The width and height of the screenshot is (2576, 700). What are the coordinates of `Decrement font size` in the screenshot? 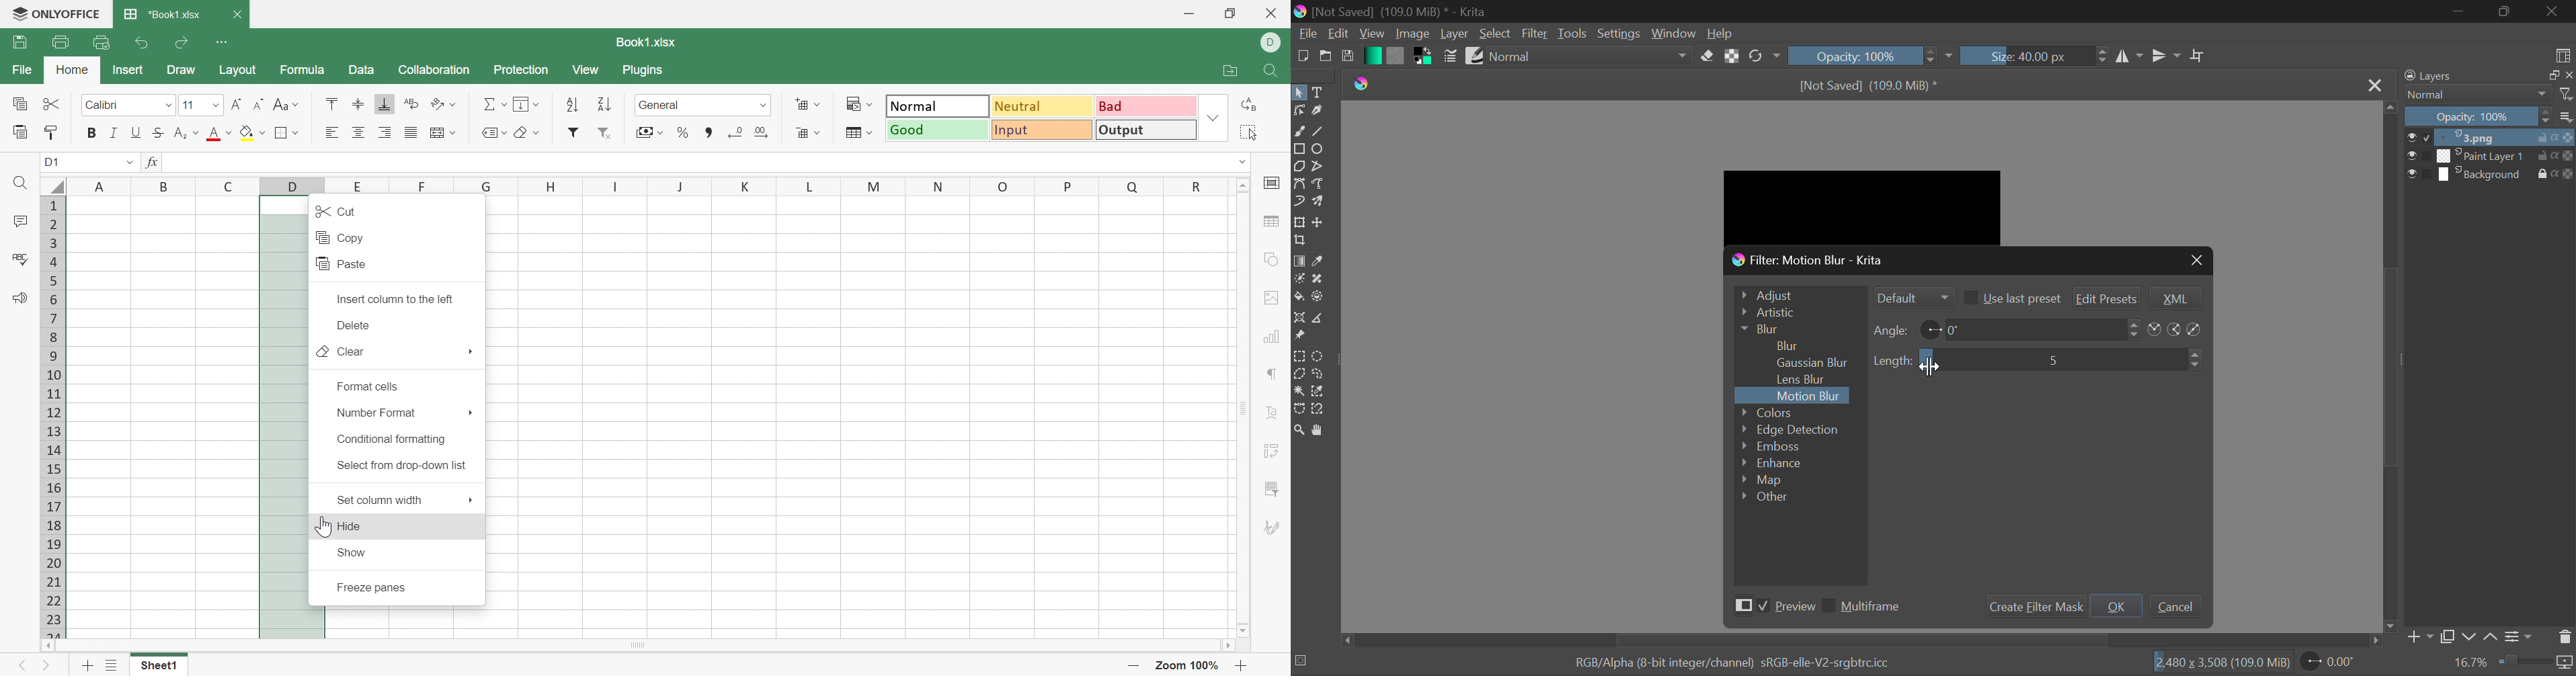 It's located at (259, 103).